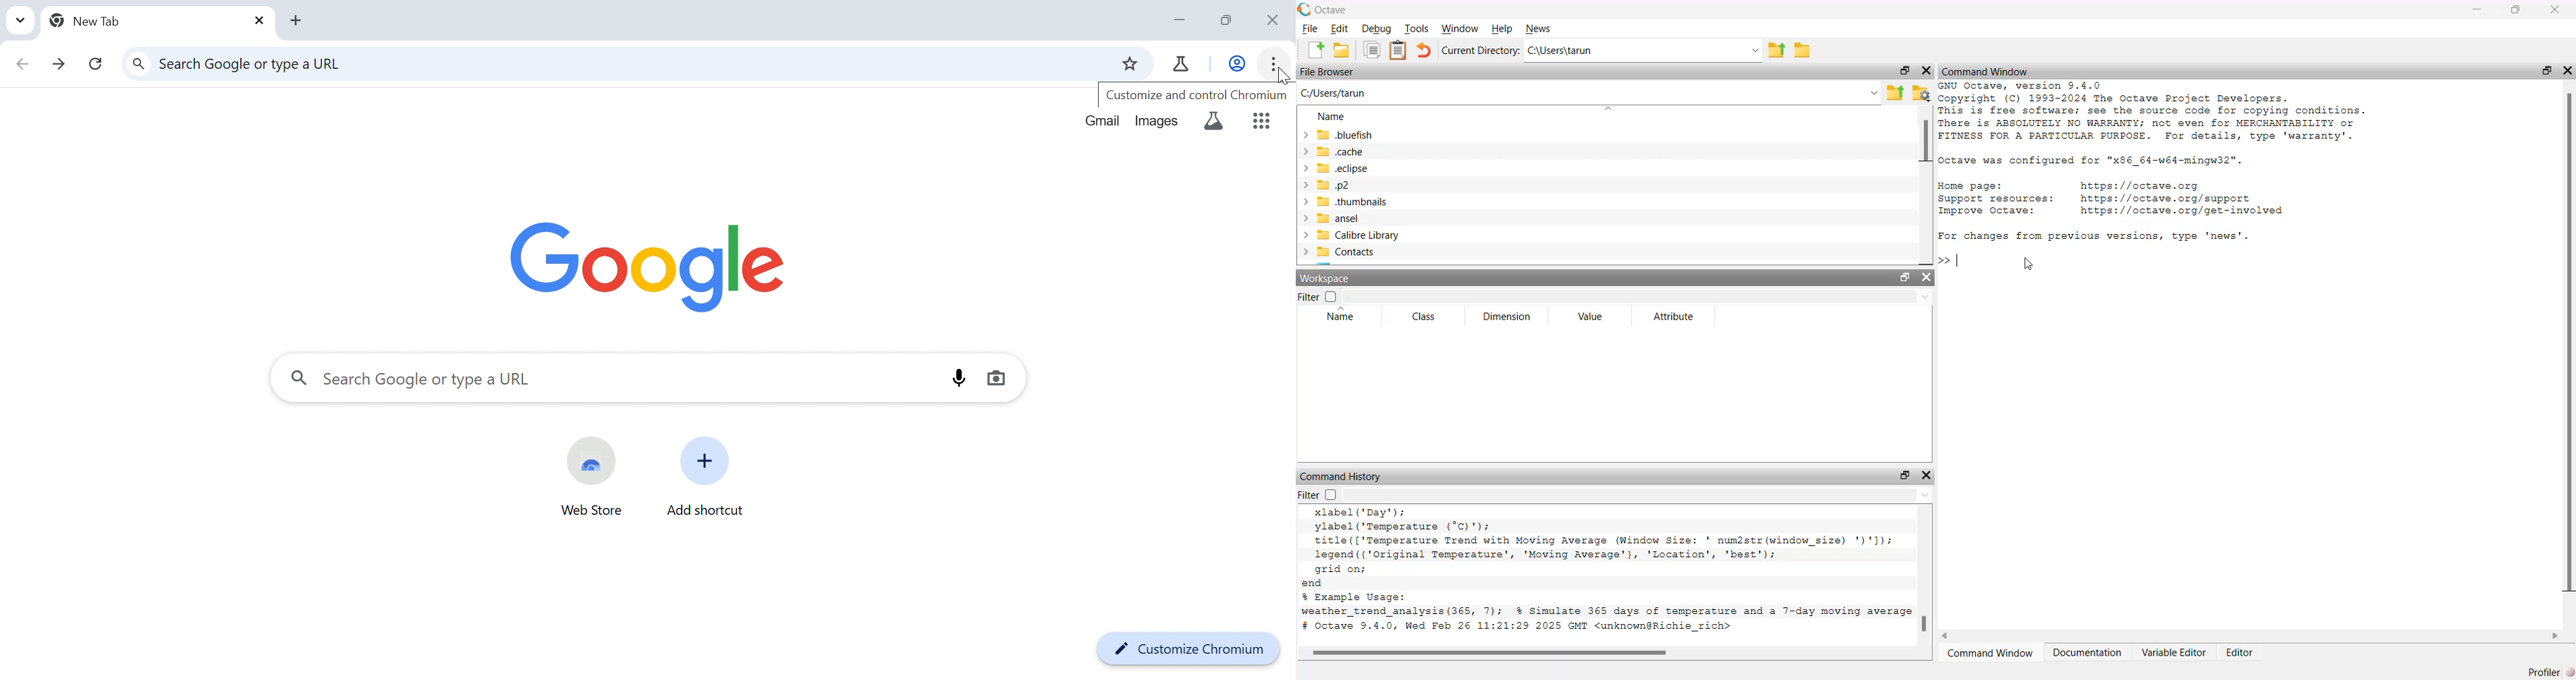 This screenshot has width=2576, height=700. I want to click on Google apps, so click(1263, 122).